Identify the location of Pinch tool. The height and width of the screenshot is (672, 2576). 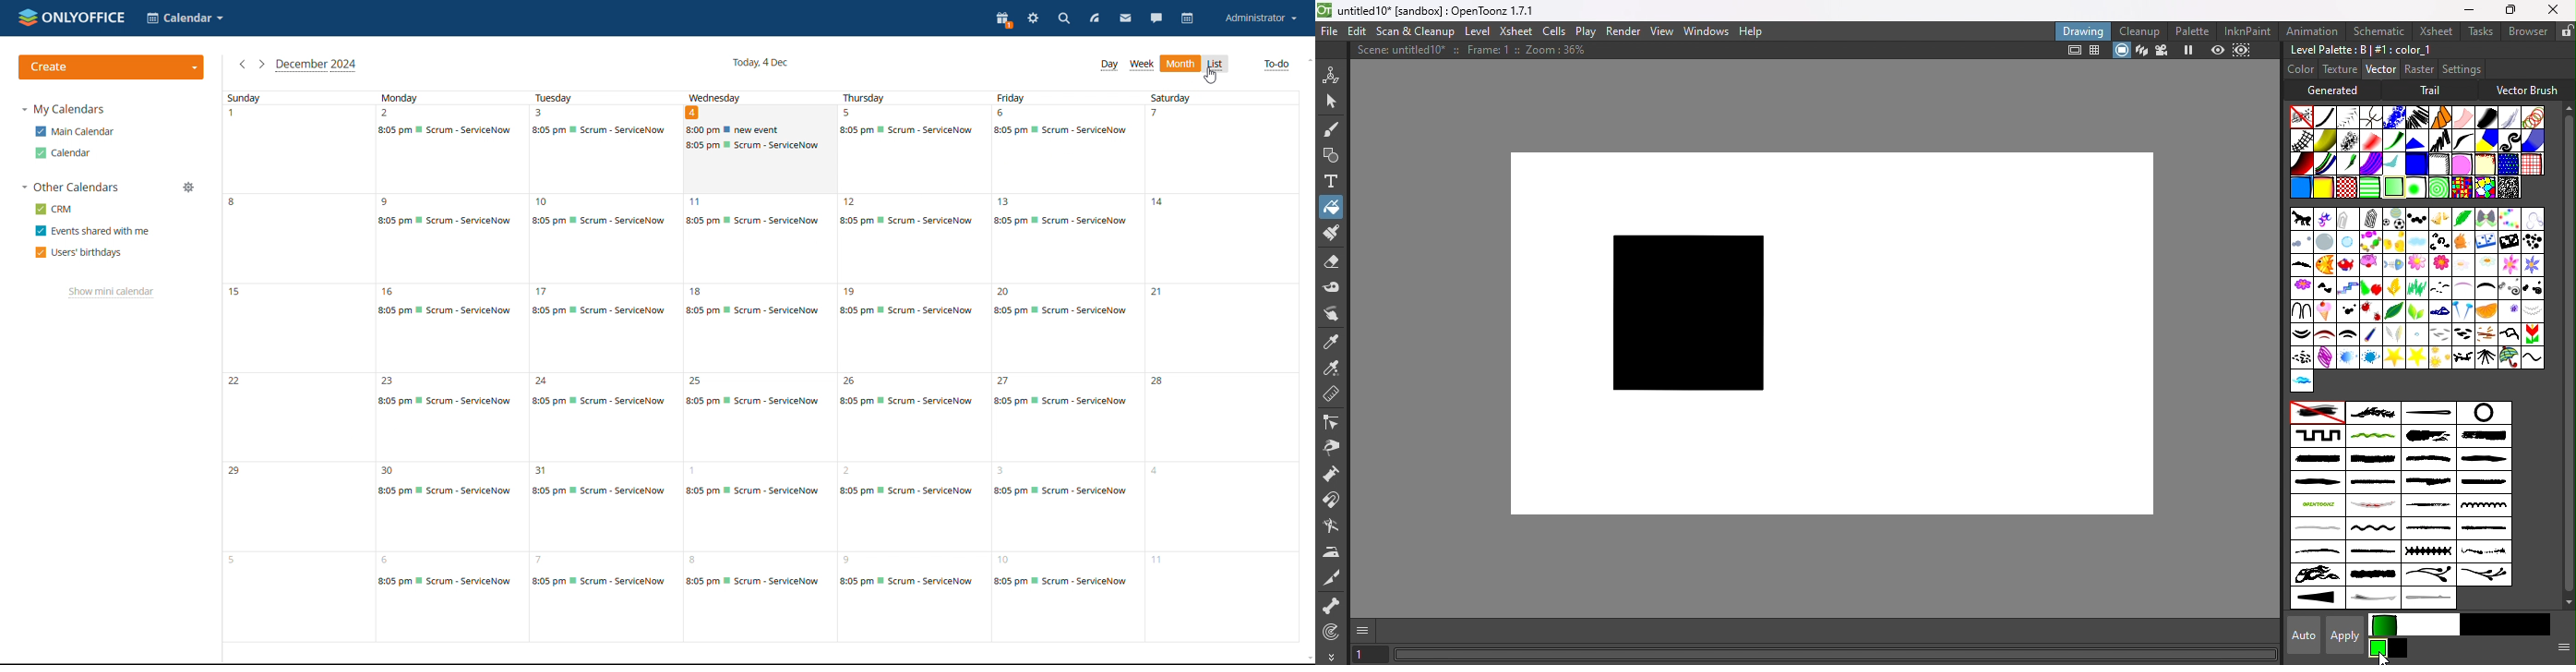
(1335, 447).